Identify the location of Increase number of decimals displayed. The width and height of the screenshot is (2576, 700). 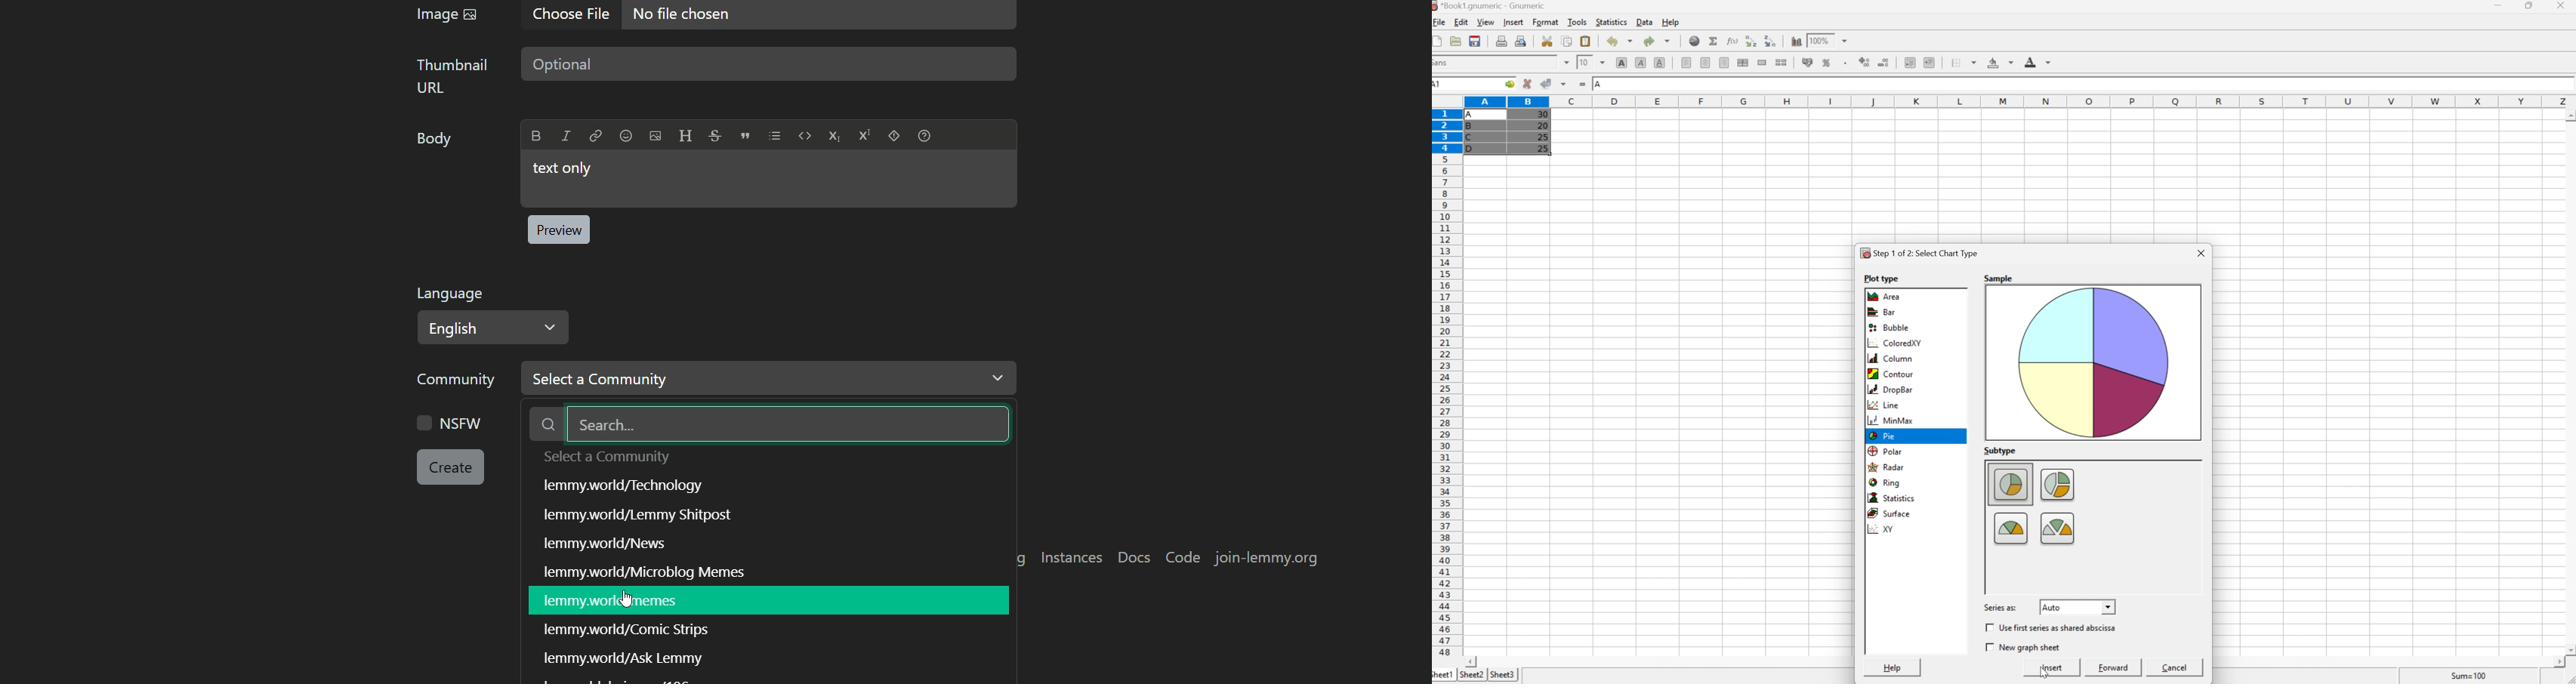
(1865, 63).